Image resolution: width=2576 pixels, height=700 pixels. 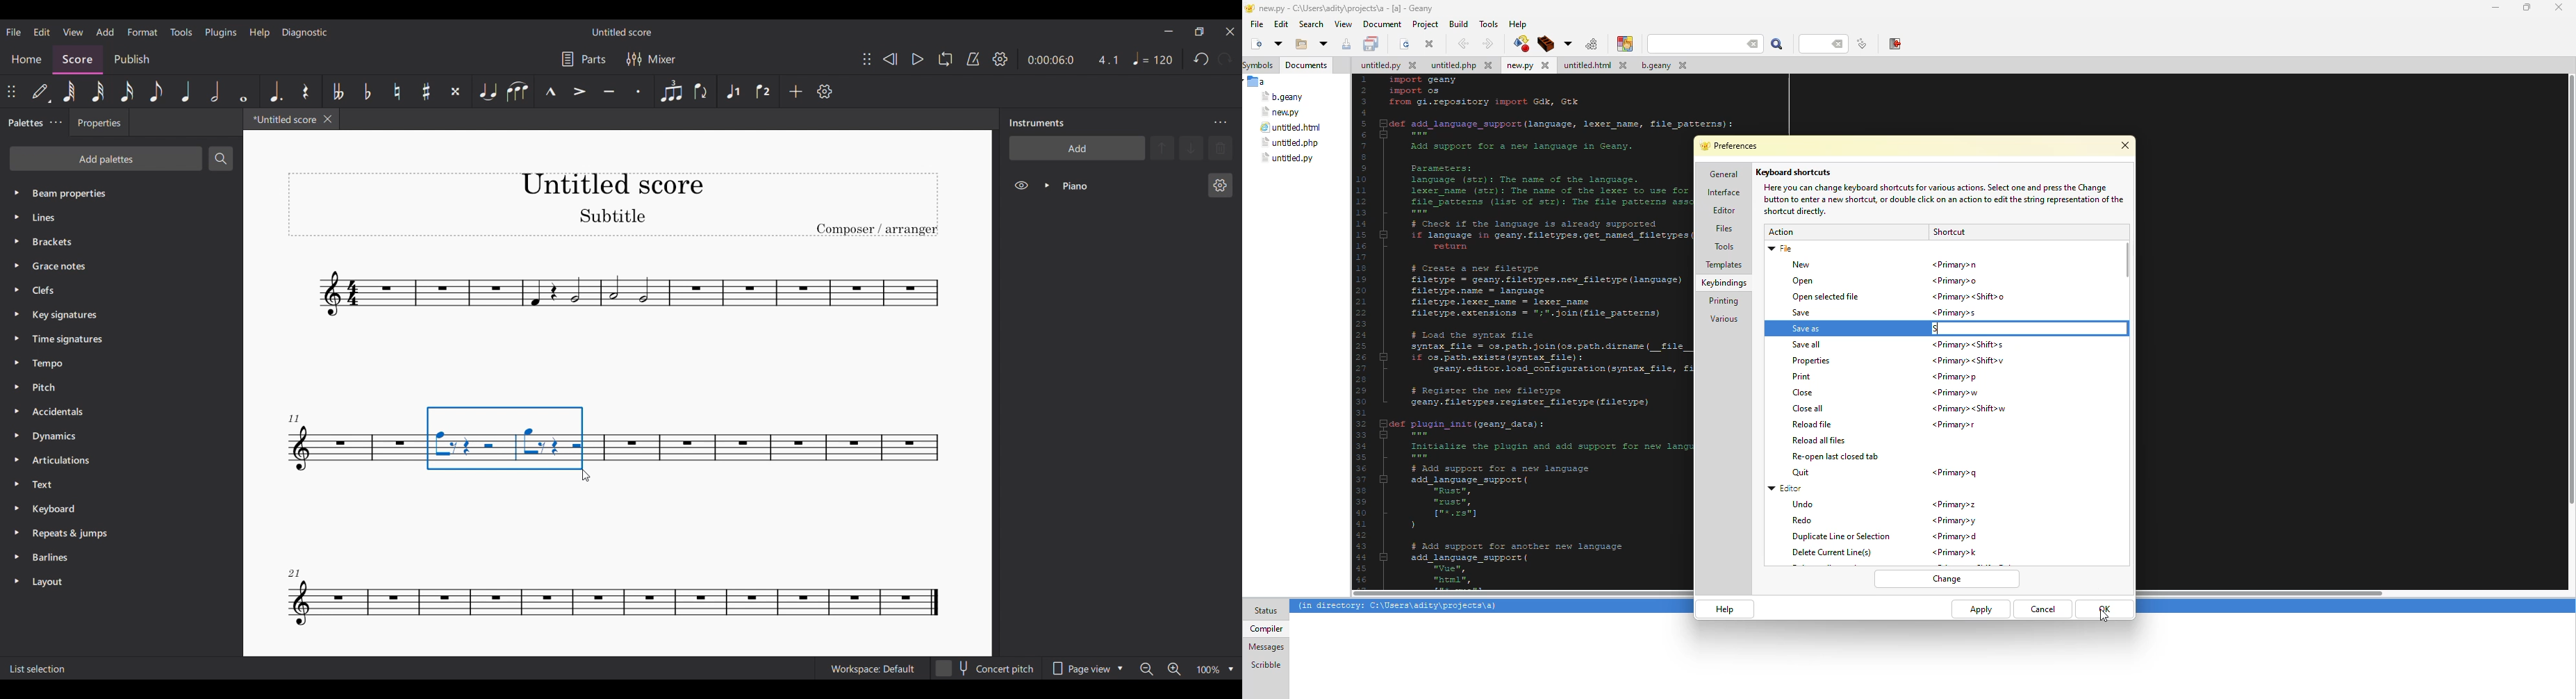 What do you see at coordinates (243, 91) in the screenshot?
I see `Whole note ` at bounding box center [243, 91].